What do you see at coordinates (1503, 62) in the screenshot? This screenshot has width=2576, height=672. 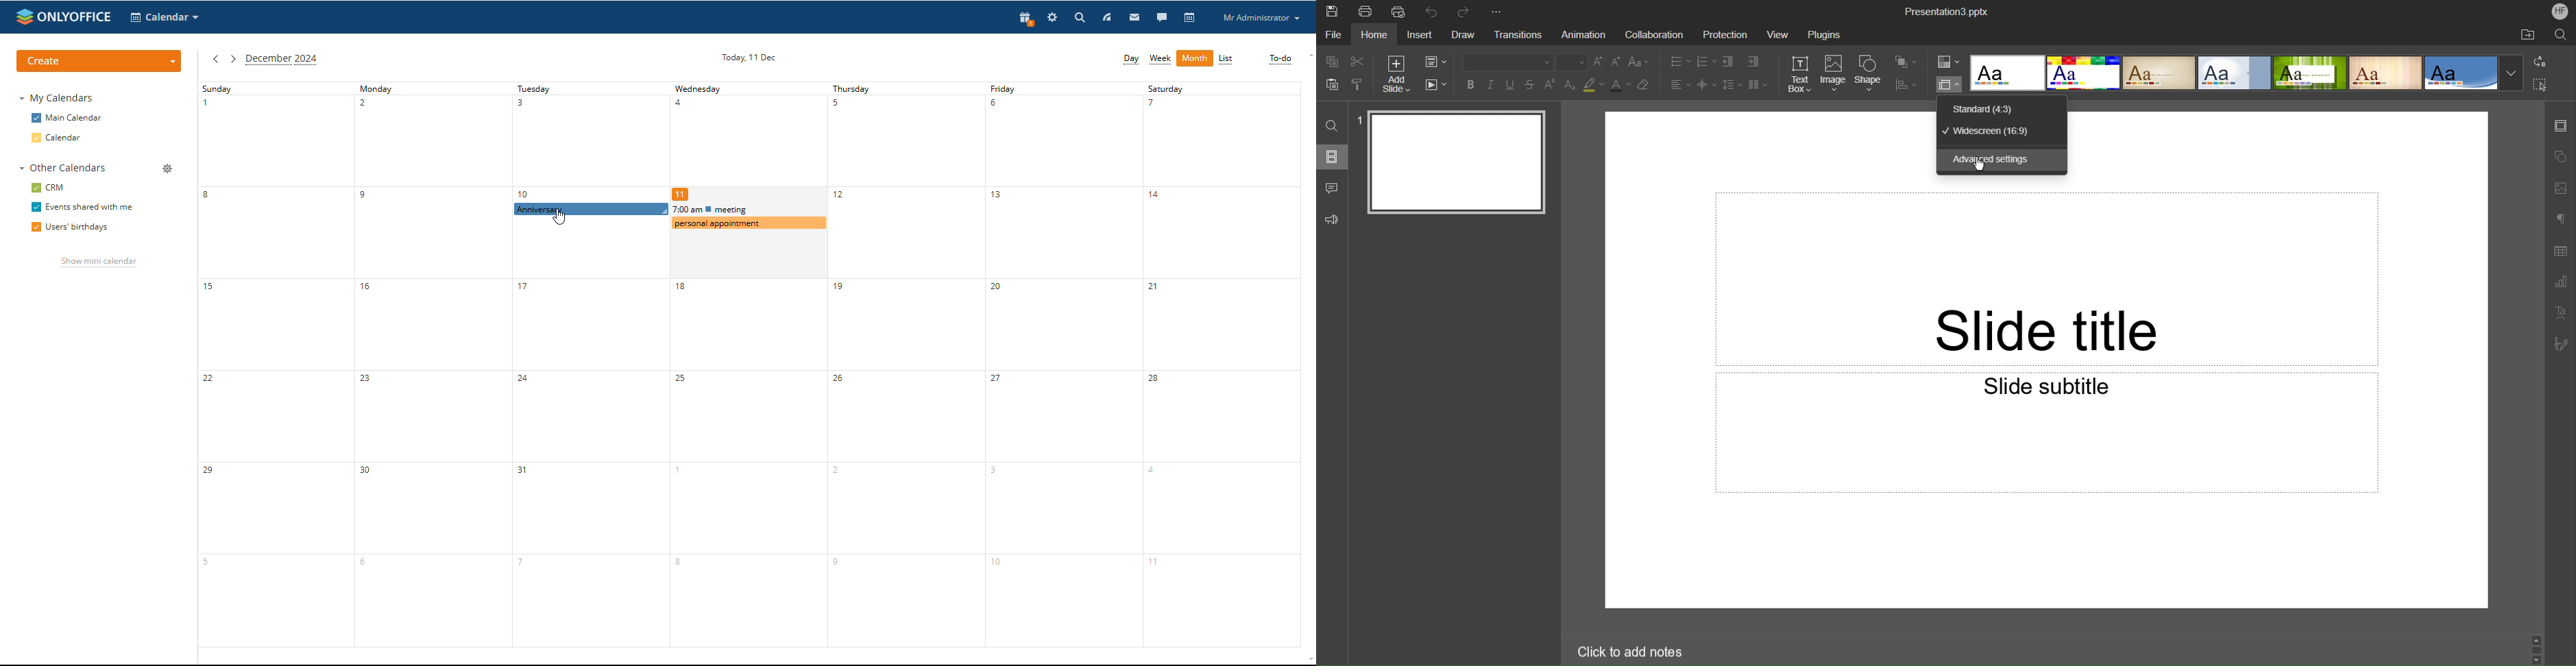 I see `Font Type` at bounding box center [1503, 62].